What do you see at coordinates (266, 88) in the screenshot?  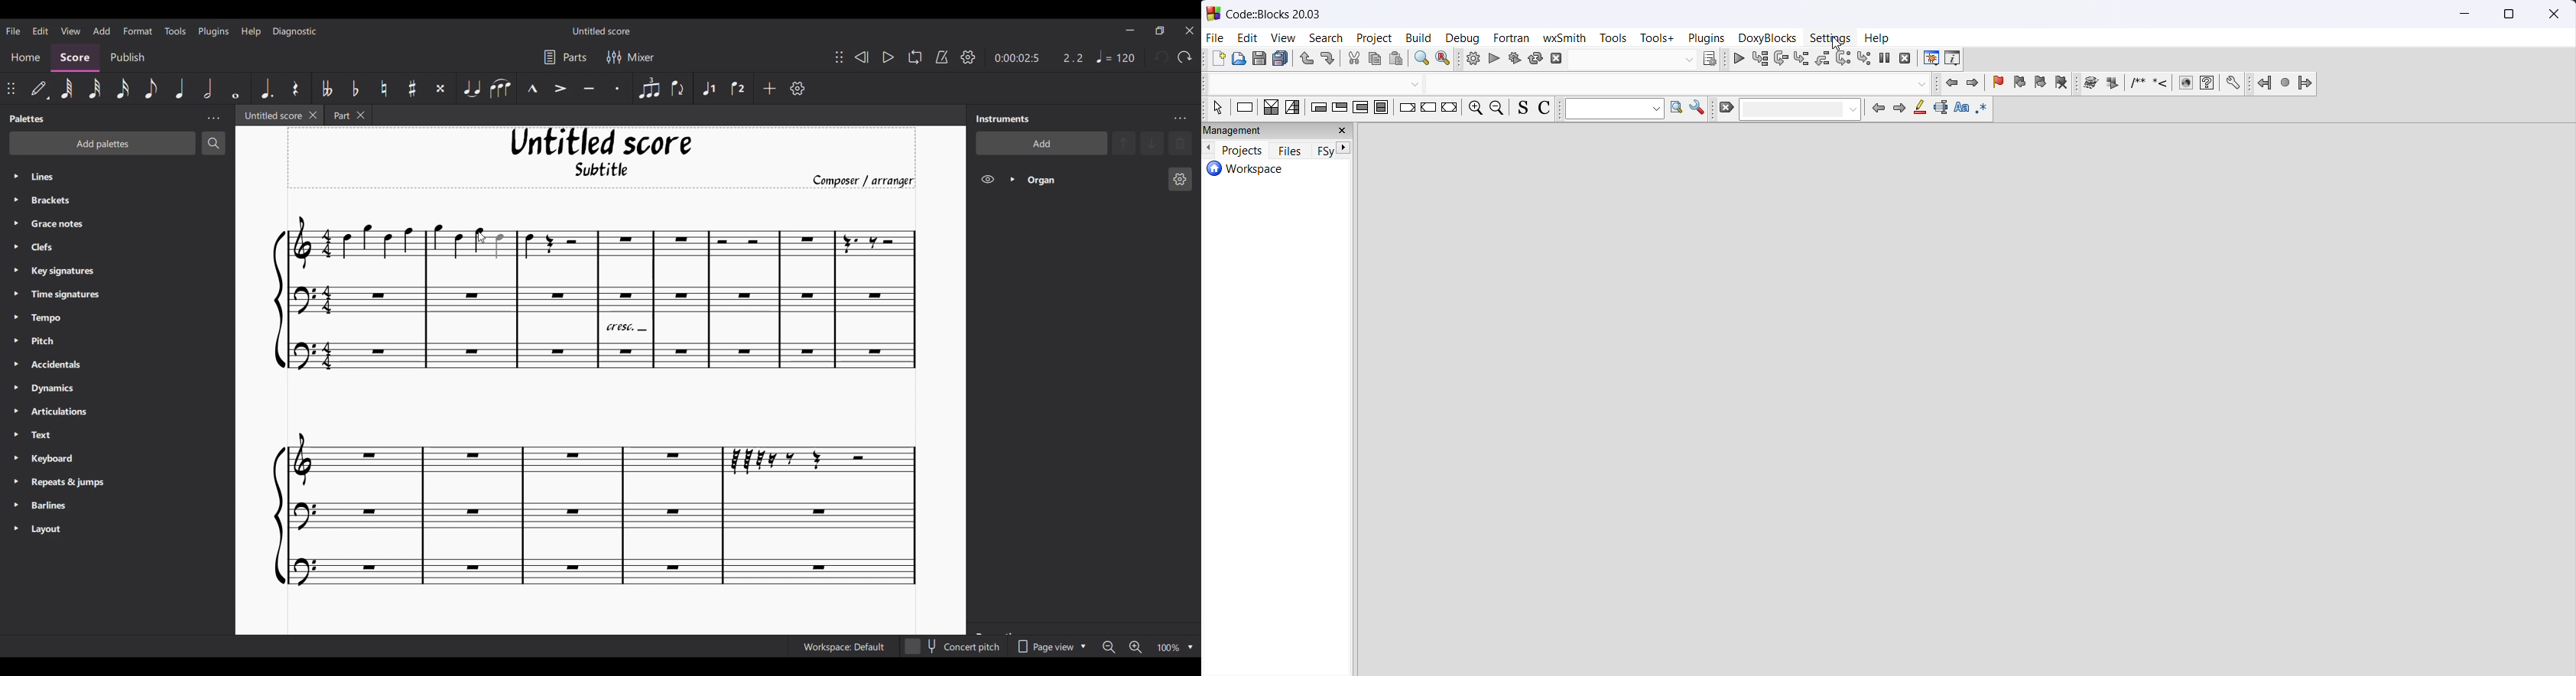 I see `Augmentation dot` at bounding box center [266, 88].